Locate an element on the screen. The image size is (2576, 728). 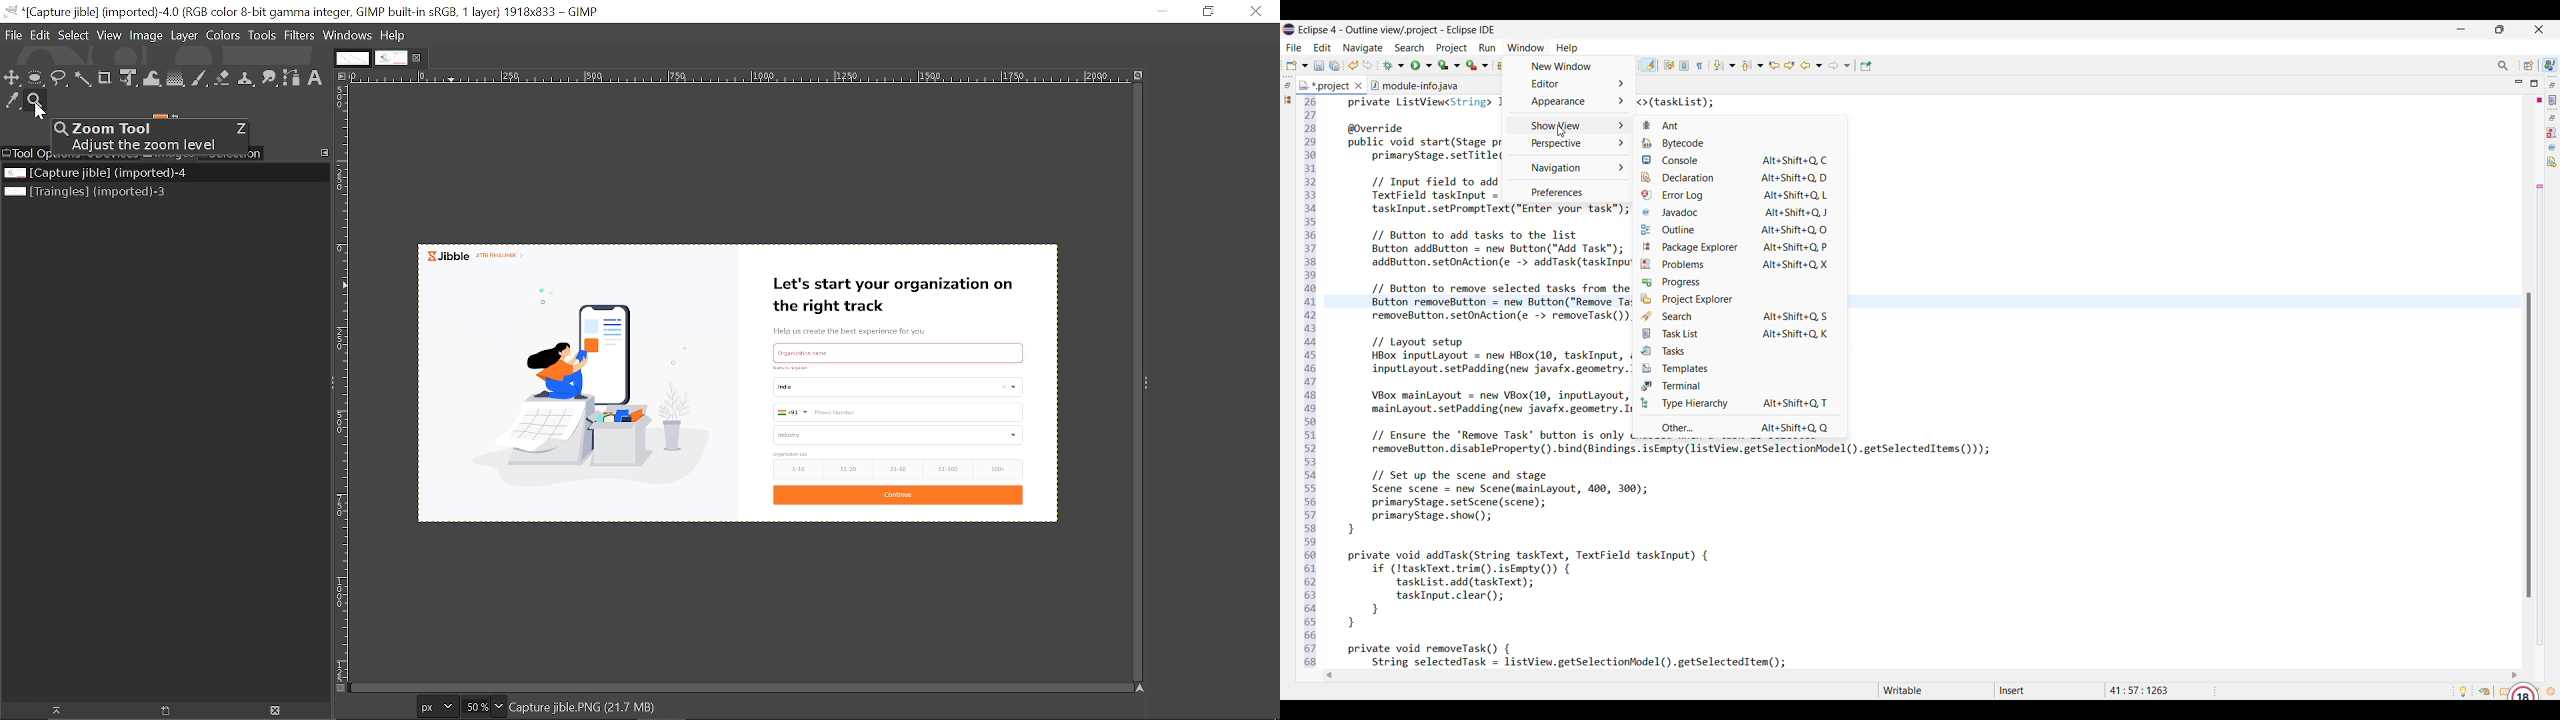
Declaration is located at coordinates (1738, 177).